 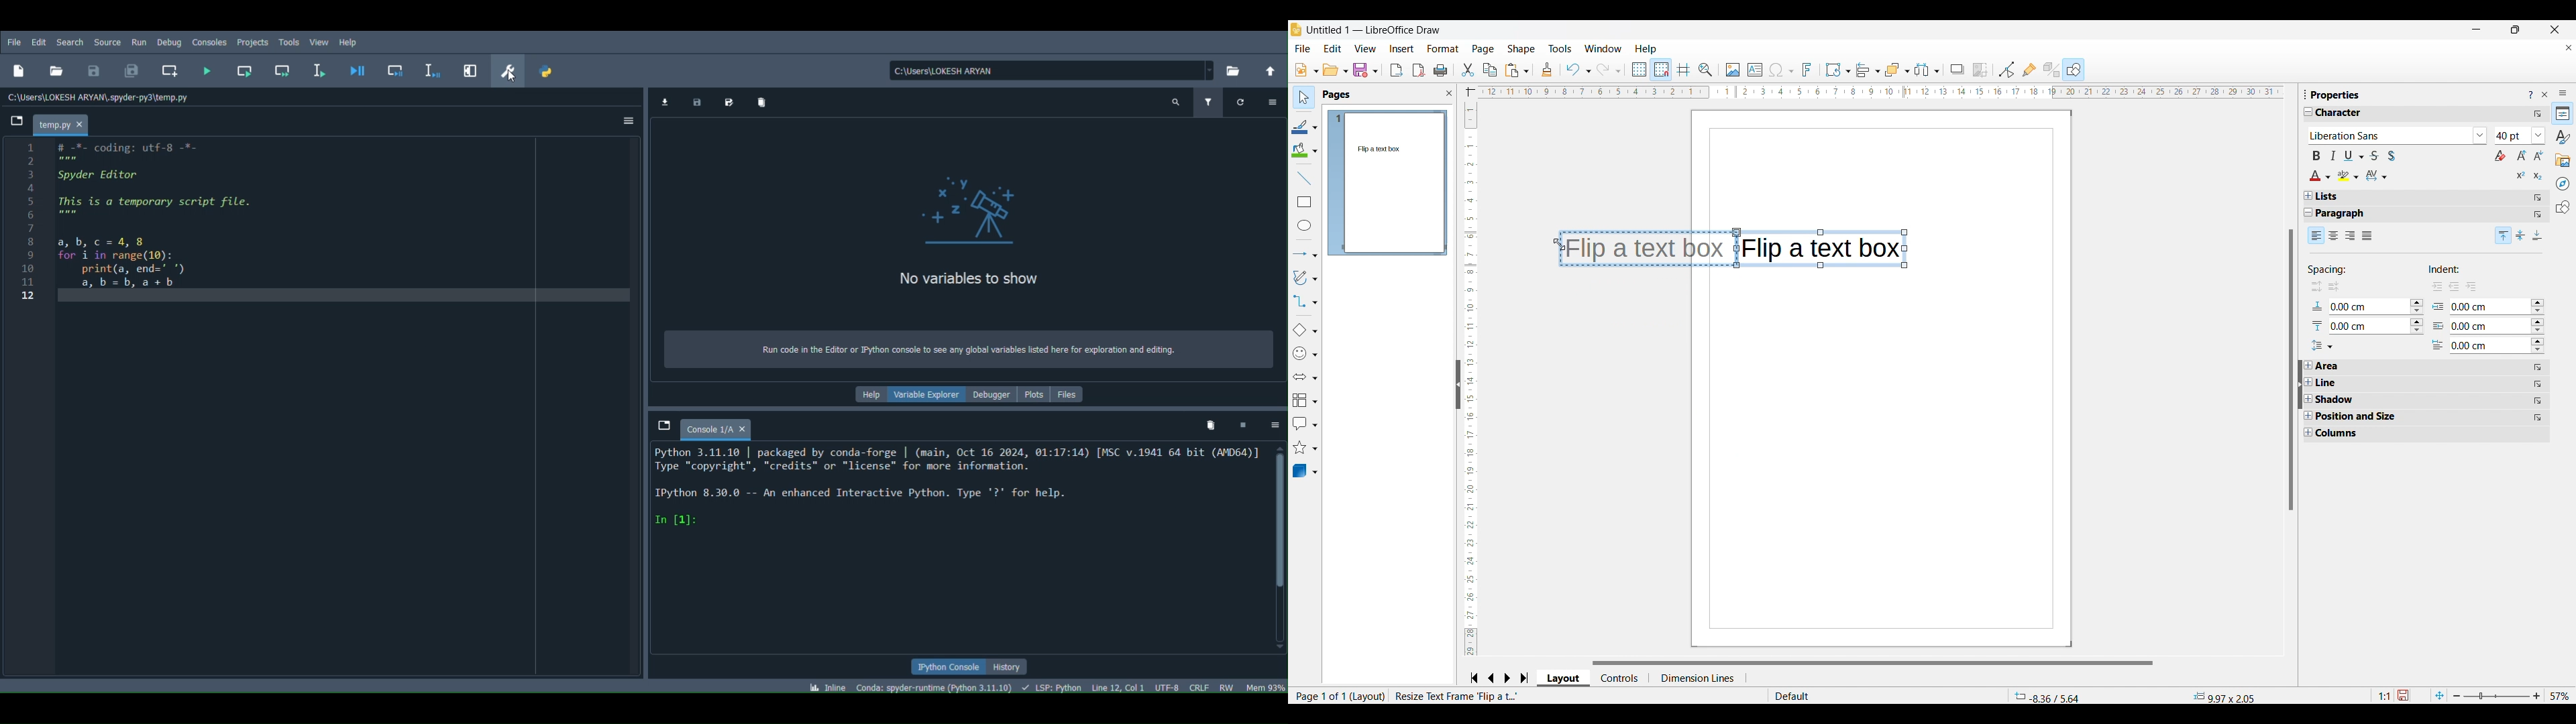 I want to click on Options, so click(x=1275, y=424).